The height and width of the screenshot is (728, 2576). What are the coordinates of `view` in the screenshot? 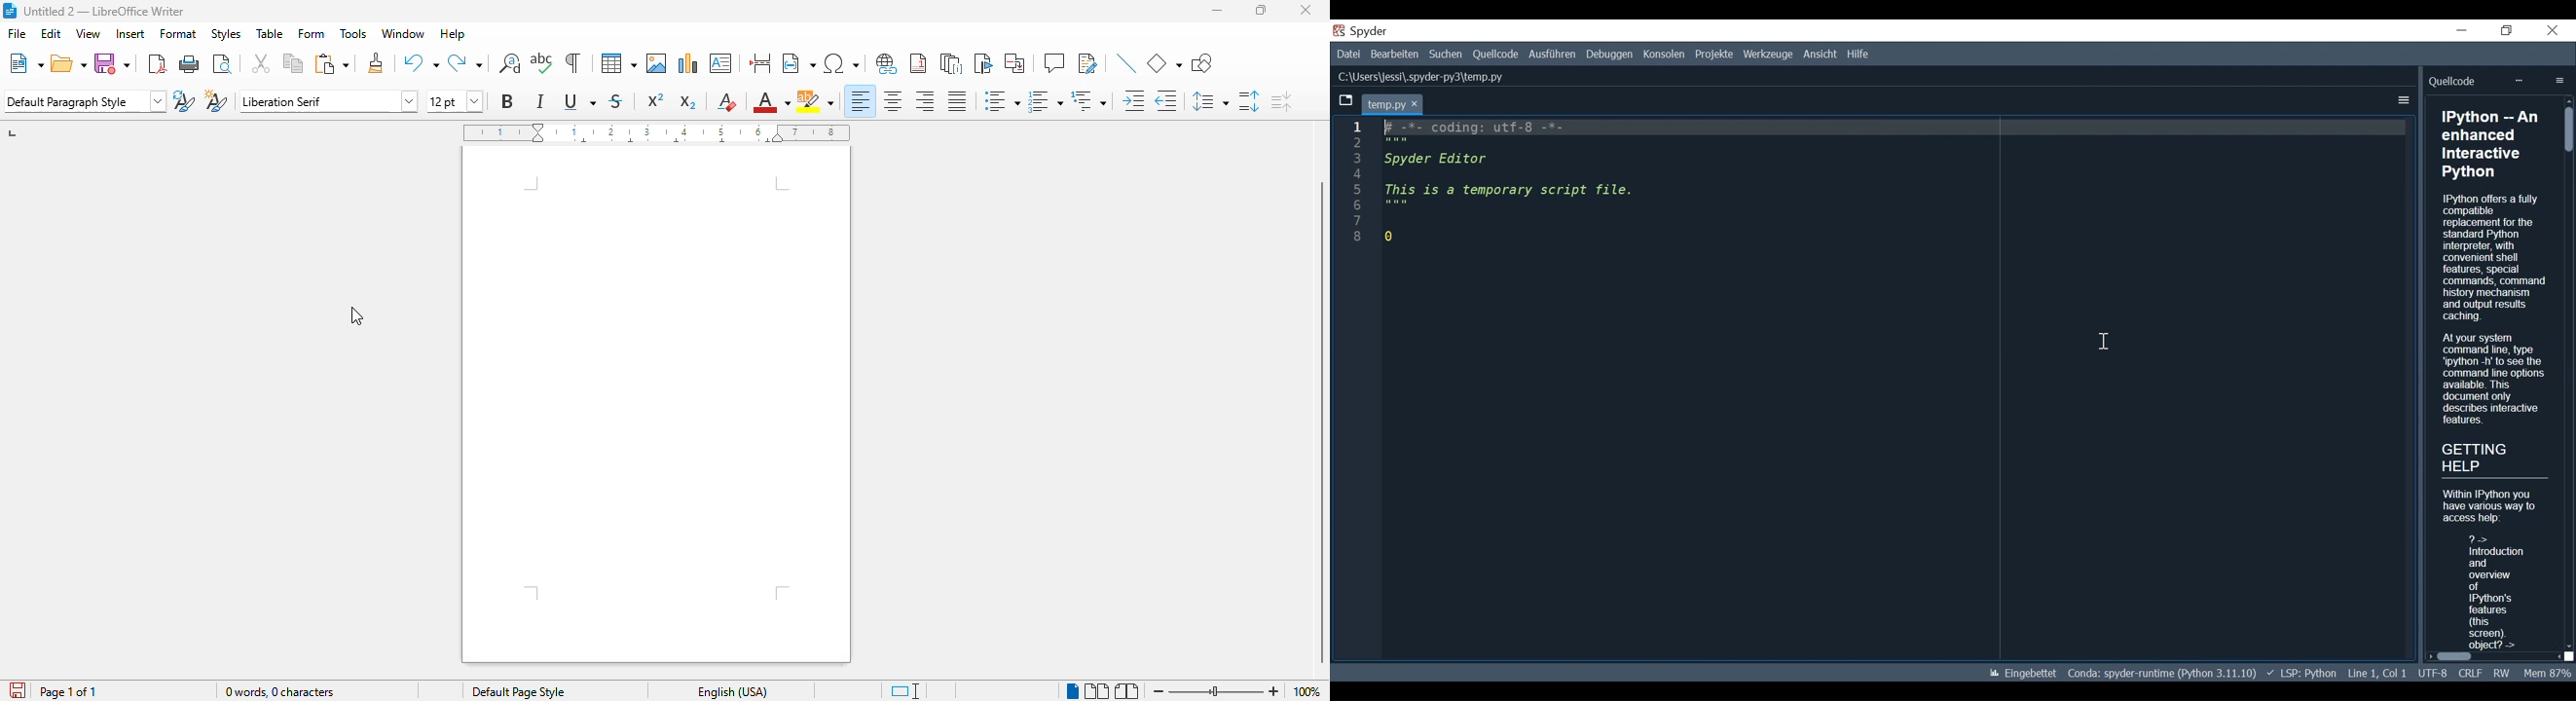 It's located at (88, 33).